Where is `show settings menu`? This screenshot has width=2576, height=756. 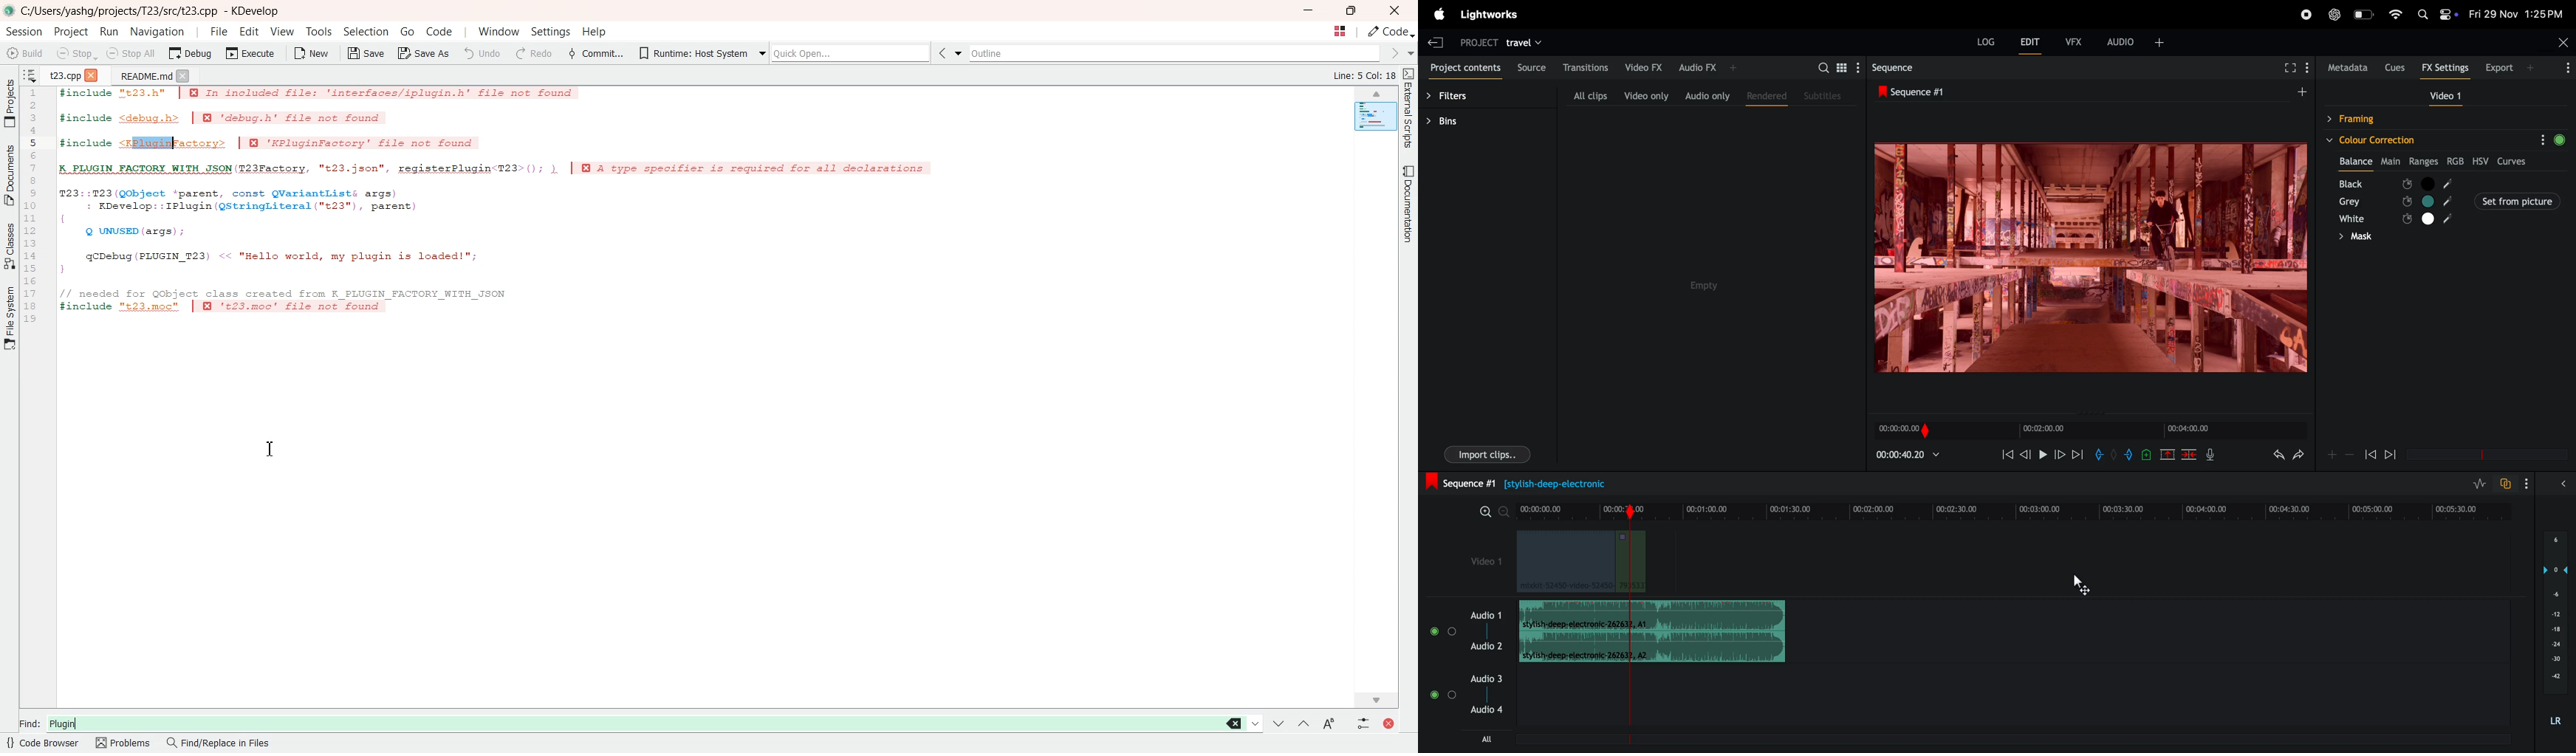
show settings menu is located at coordinates (2525, 482).